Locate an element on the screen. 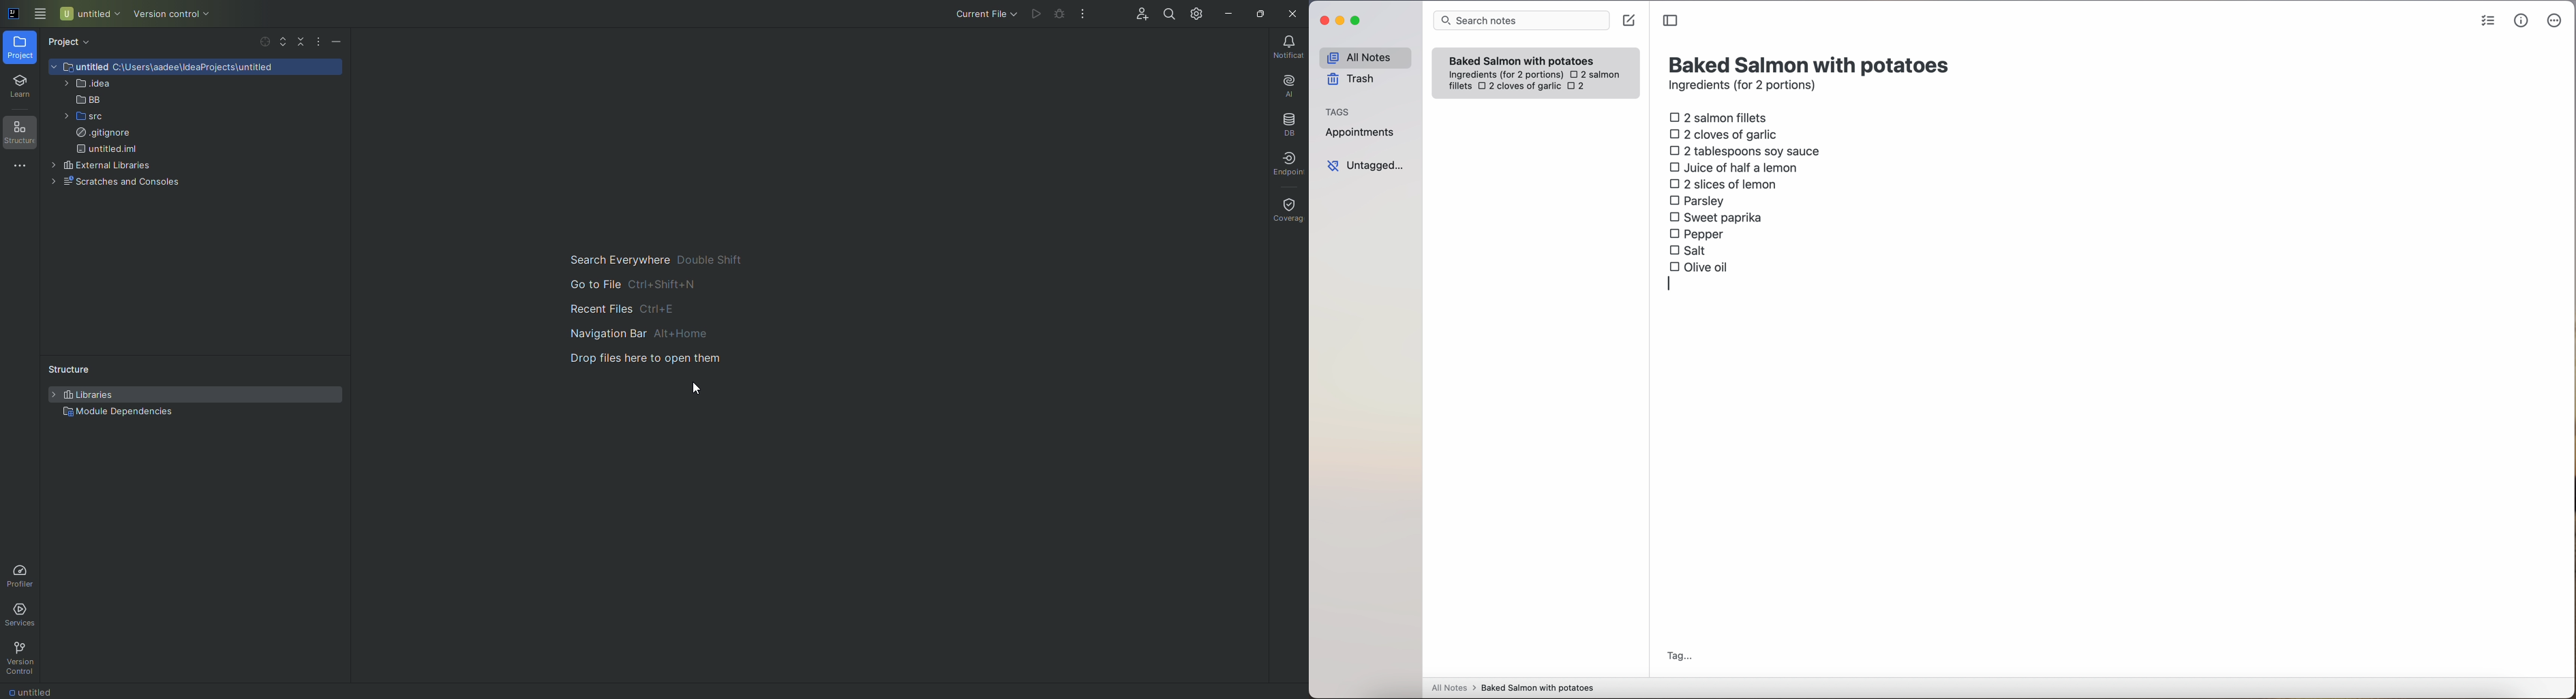 Image resolution: width=2576 pixels, height=700 pixels. metrics is located at coordinates (2522, 20).